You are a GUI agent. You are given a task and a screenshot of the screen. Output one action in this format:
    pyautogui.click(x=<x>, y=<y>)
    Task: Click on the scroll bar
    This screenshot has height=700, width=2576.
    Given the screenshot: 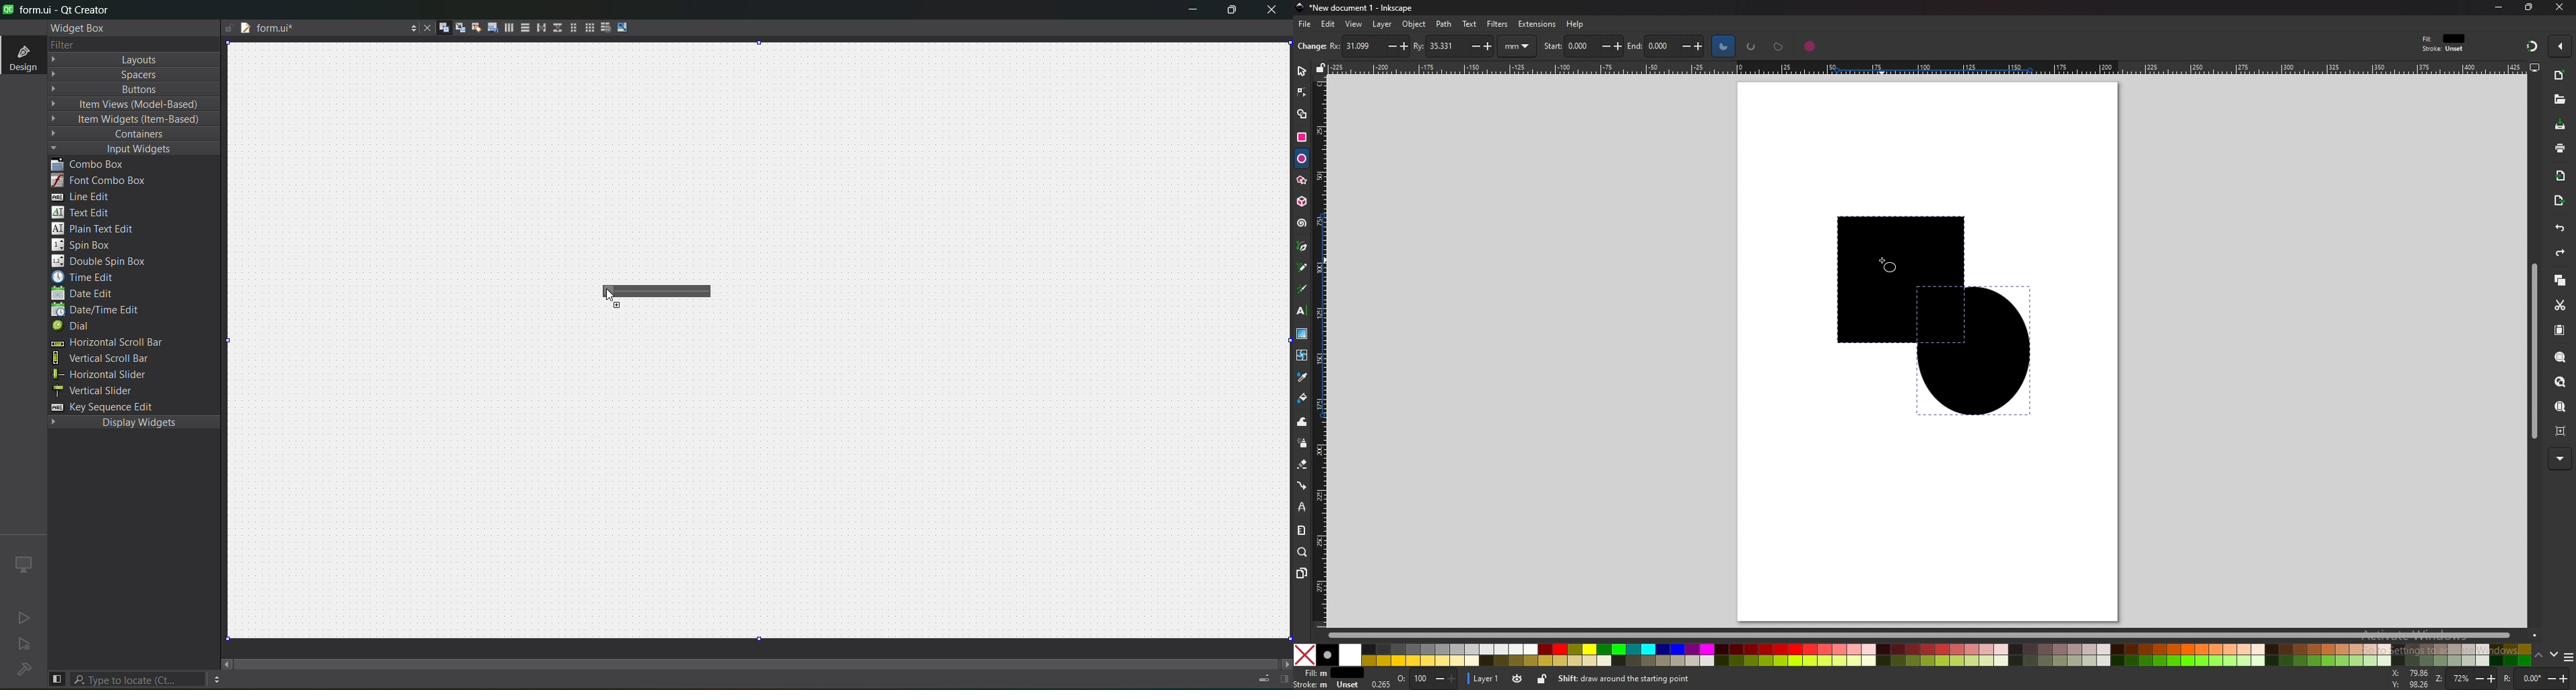 What is the action you would take?
    pyautogui.click(x=2532, y=350)
    